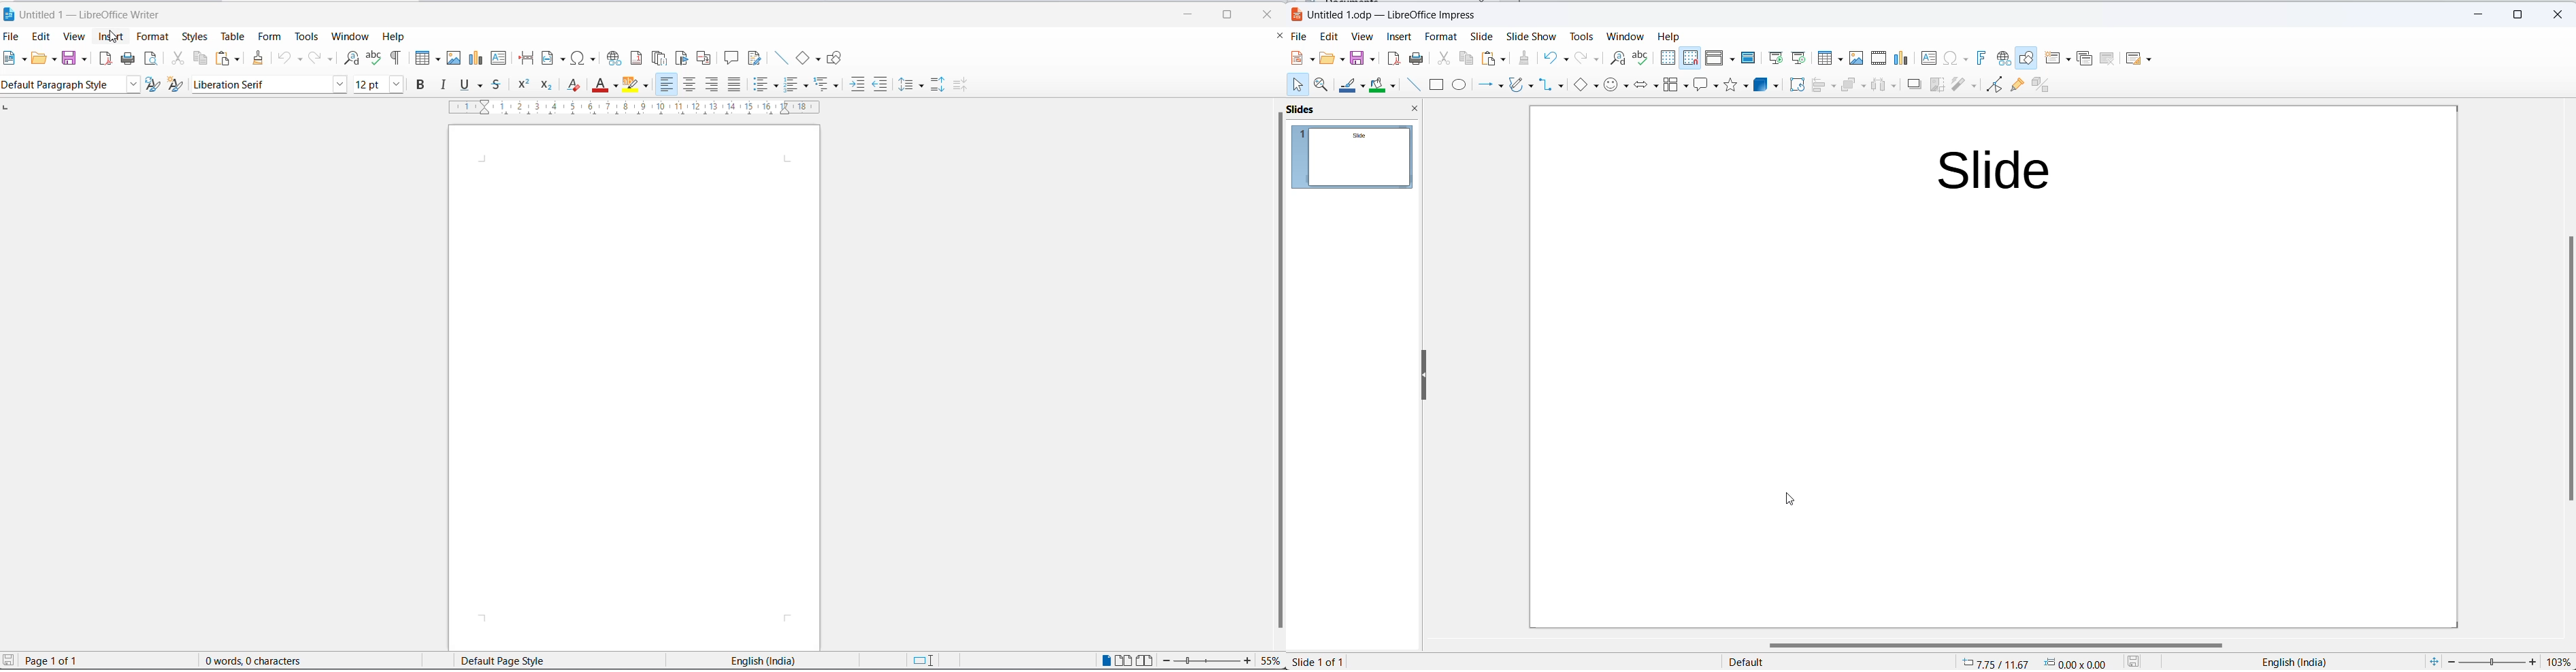 This screenshot has height=672, width=2576. I want to click on Redo, so click(1588, 59).